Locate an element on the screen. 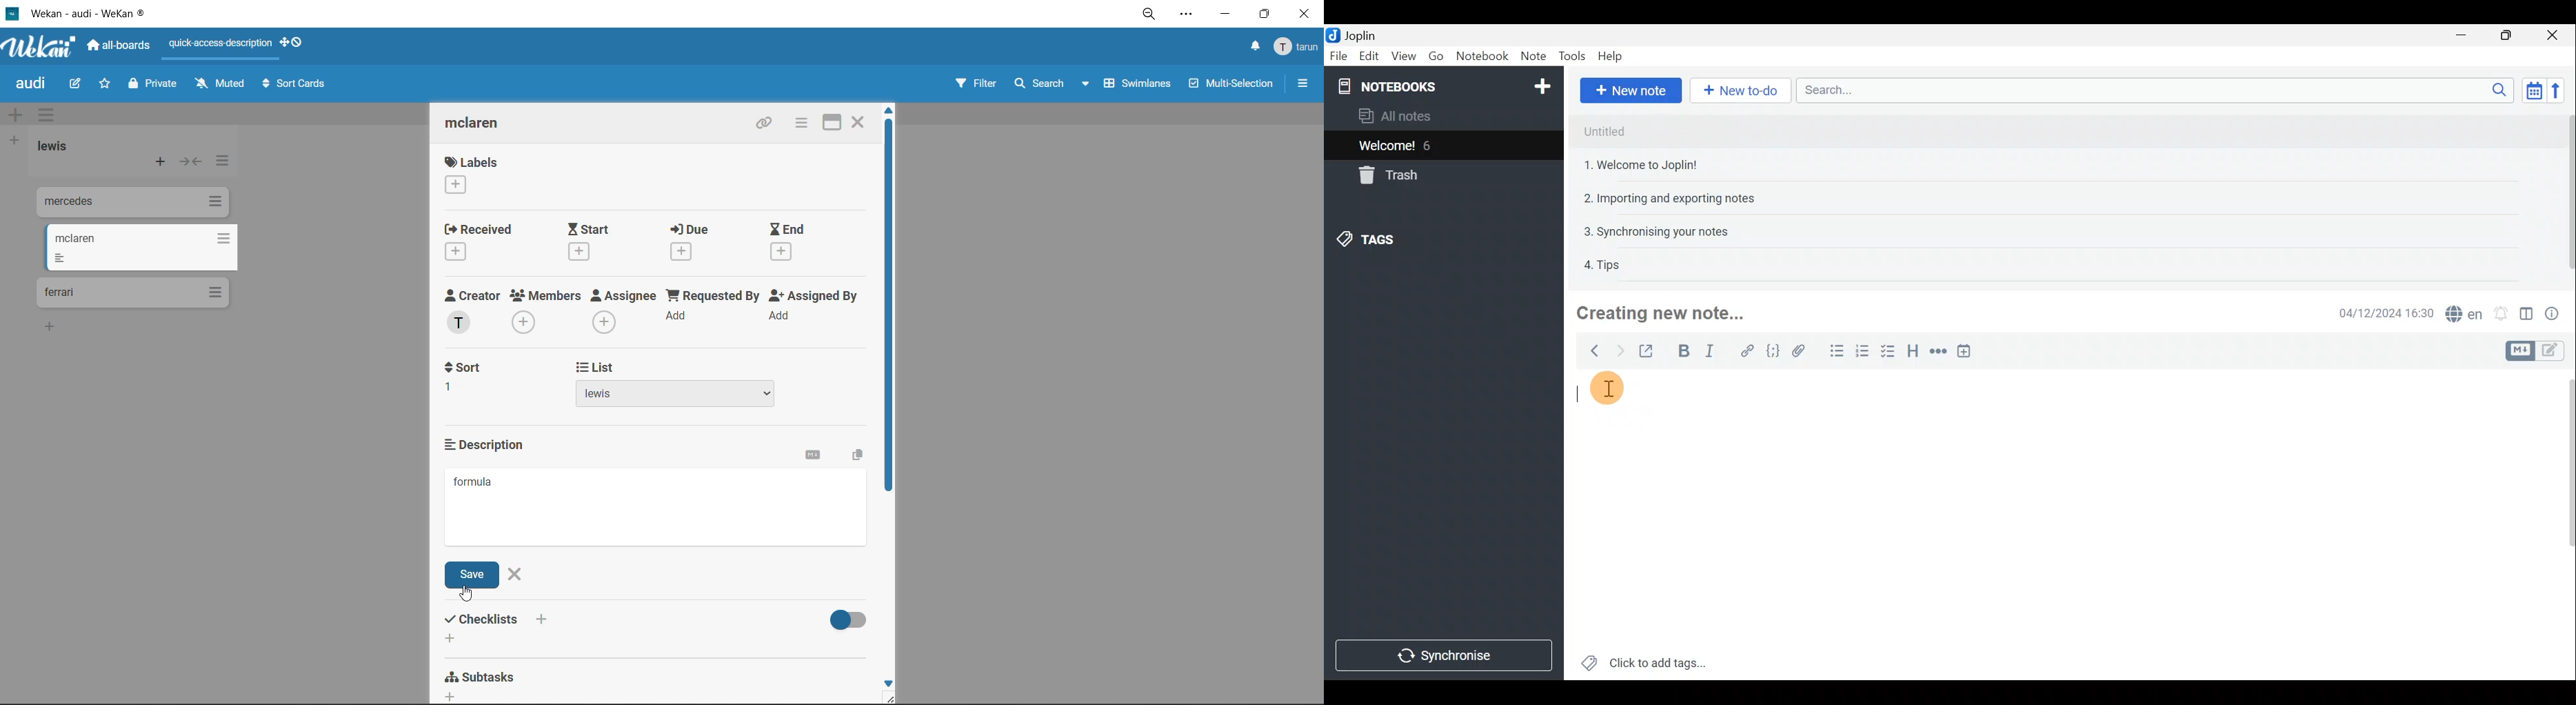  3. Synchronising your notes is located at coordinates (1656, 231).